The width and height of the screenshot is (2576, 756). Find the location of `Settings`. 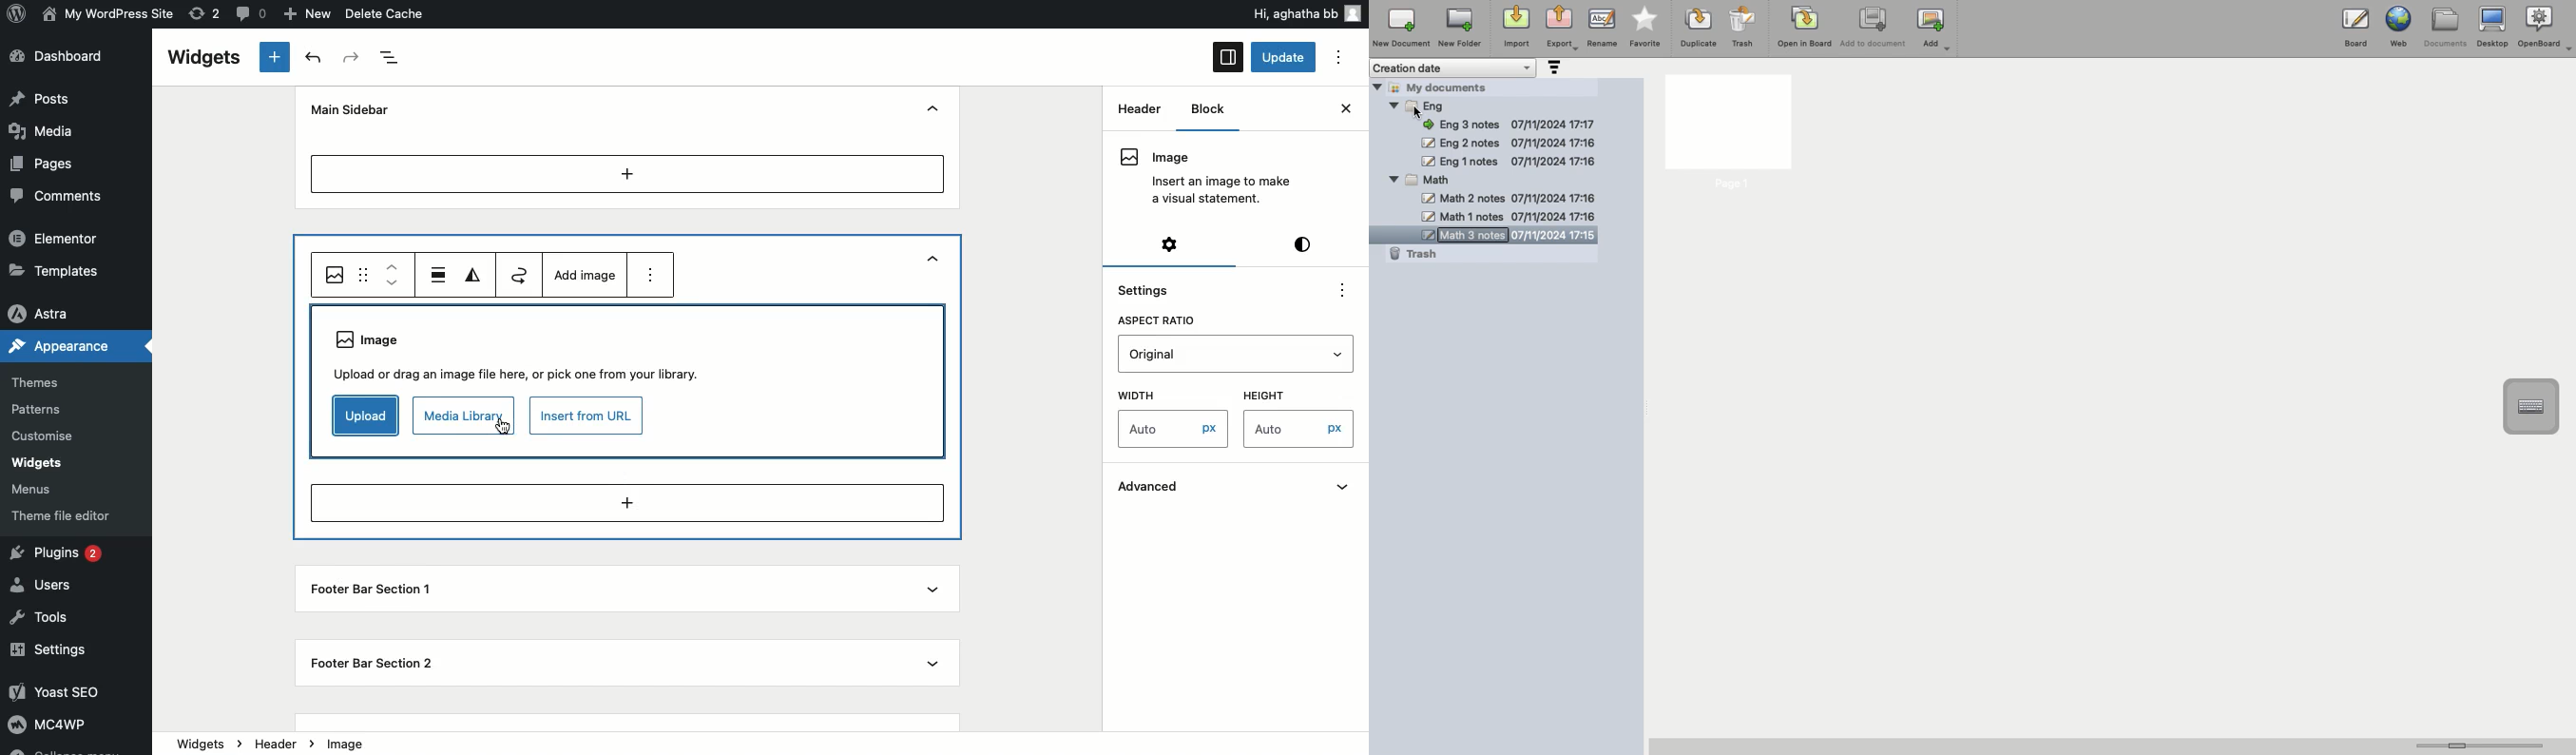

Settings is located at coordinates (50, 651).